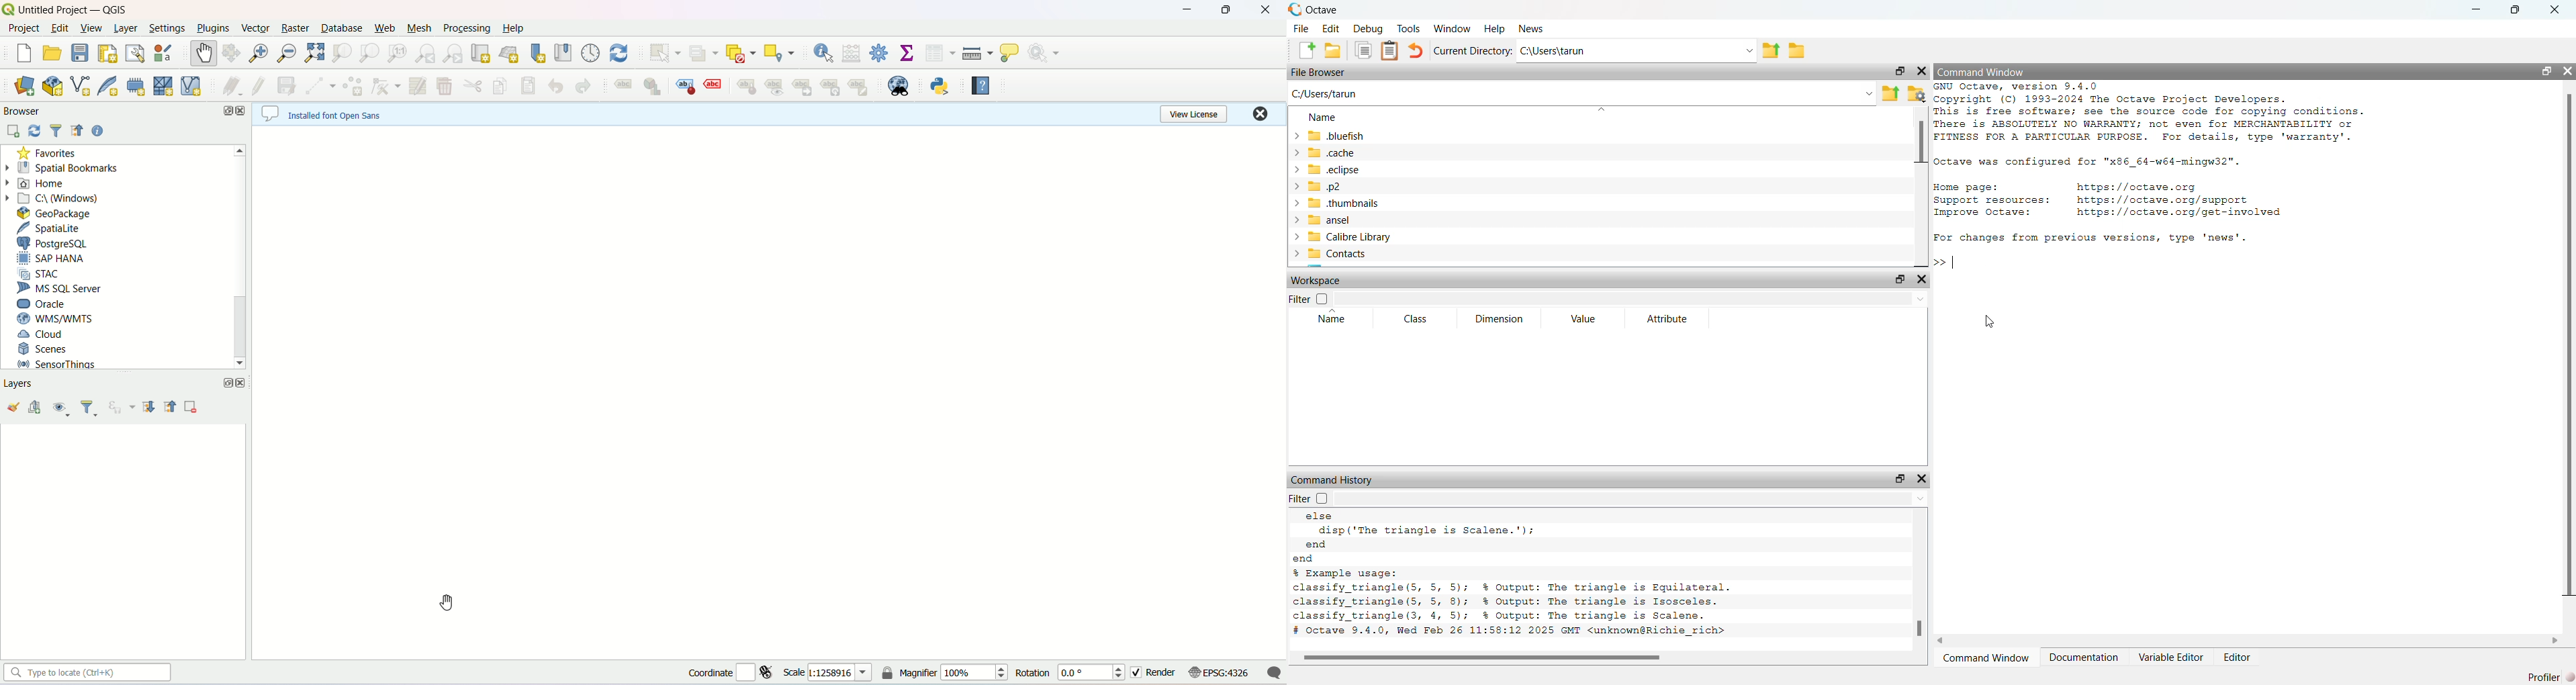 Image resolution: width=2576 pixels, height=700 pixels. Describe the element at coordinates (78, 130) in the screenshot. I see `list` at that location.